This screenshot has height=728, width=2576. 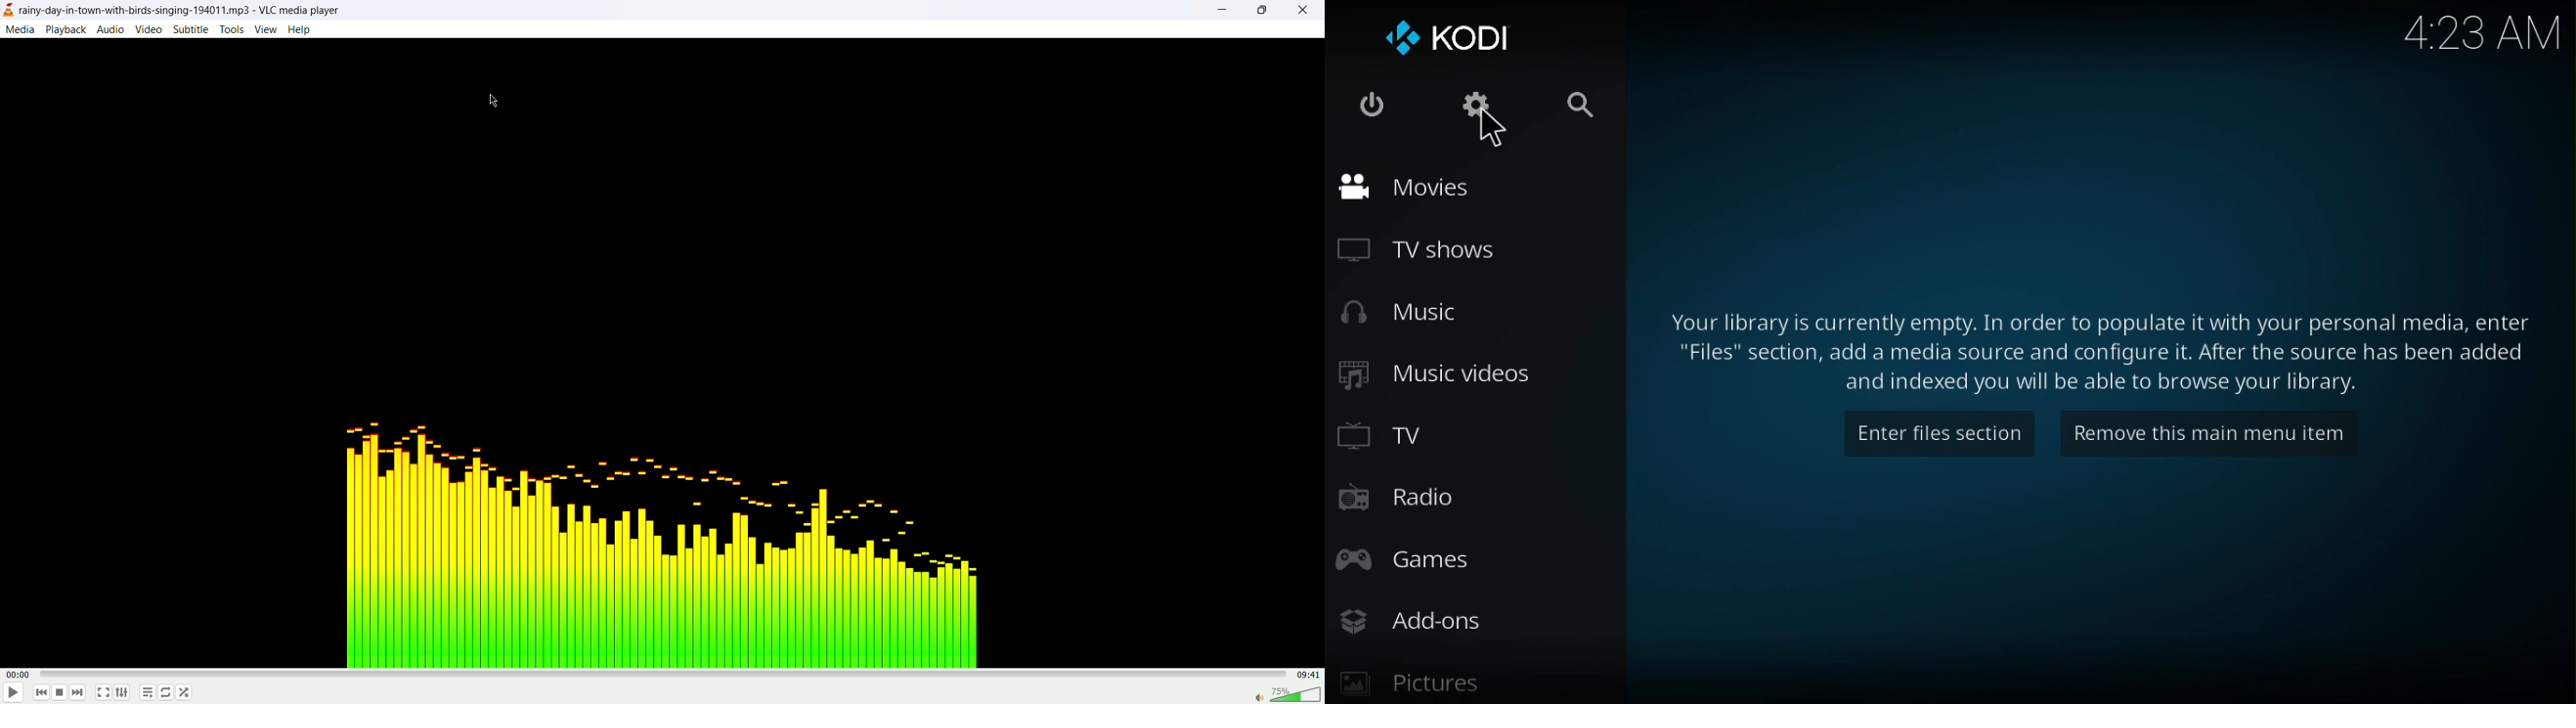 I want to click on cursor, so click(x=496, y=100).